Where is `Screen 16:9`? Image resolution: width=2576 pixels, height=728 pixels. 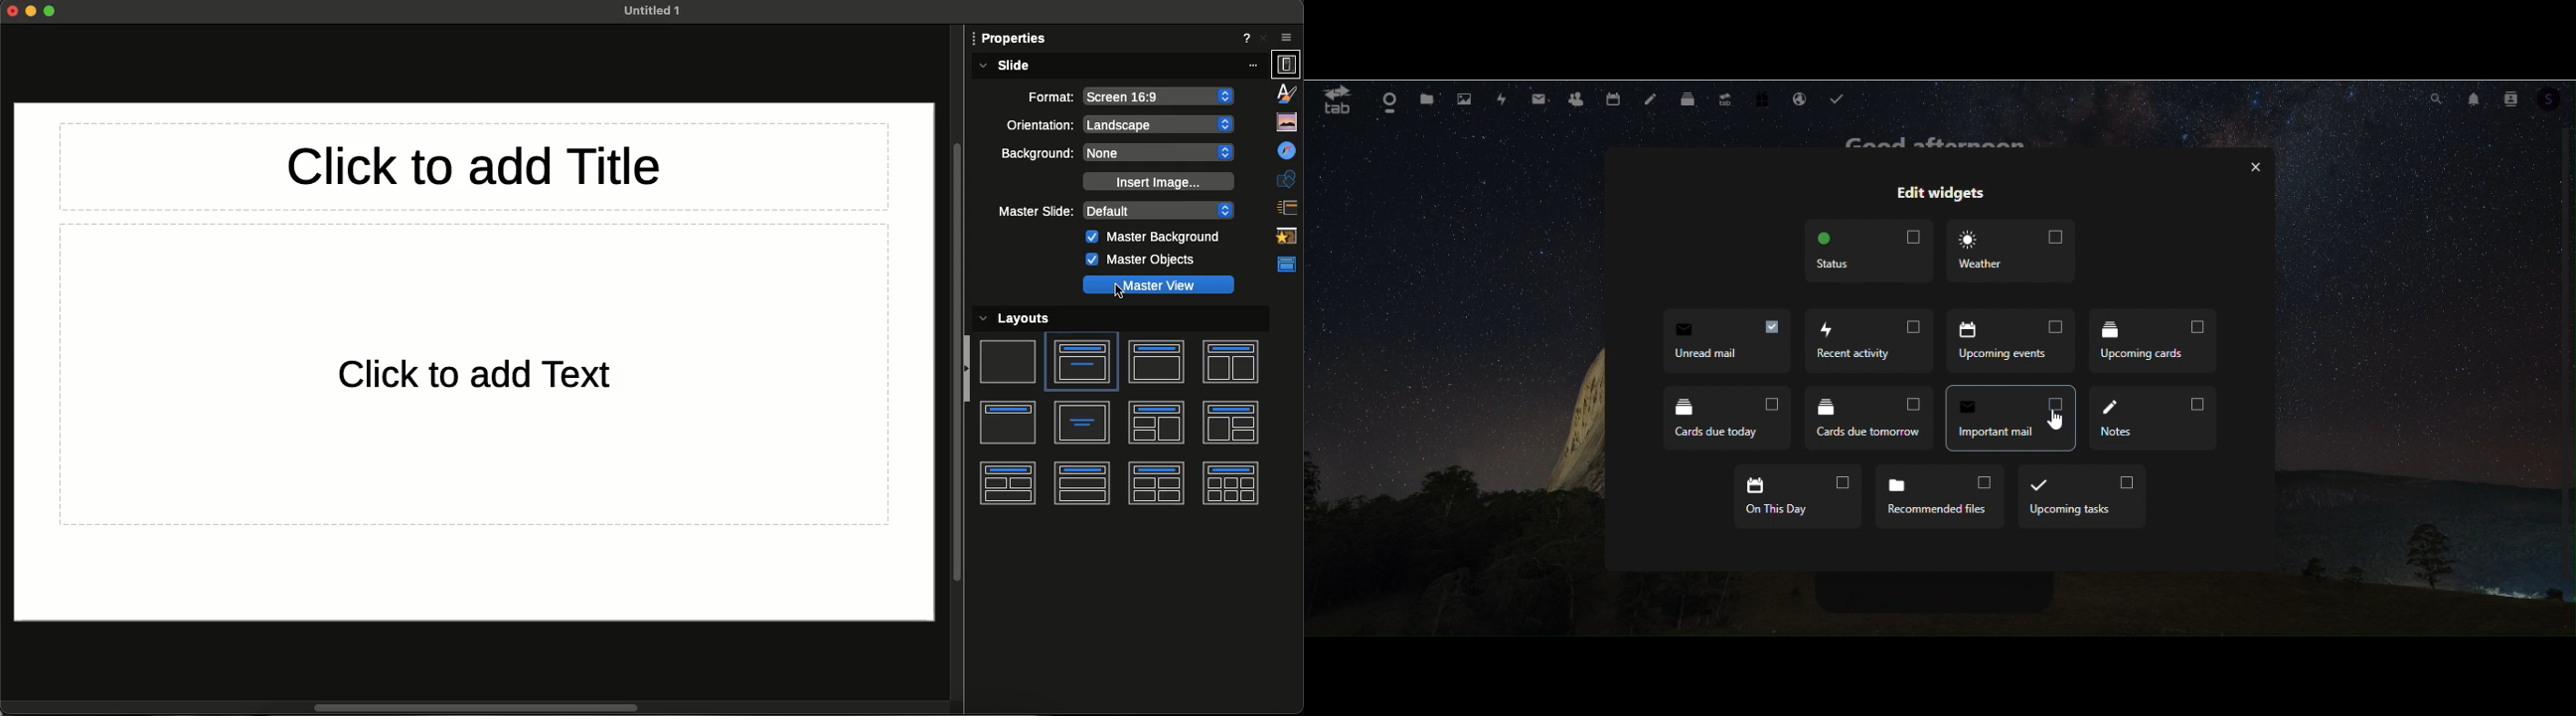
Screen 16:9 is located at coordinates (1159, 97).